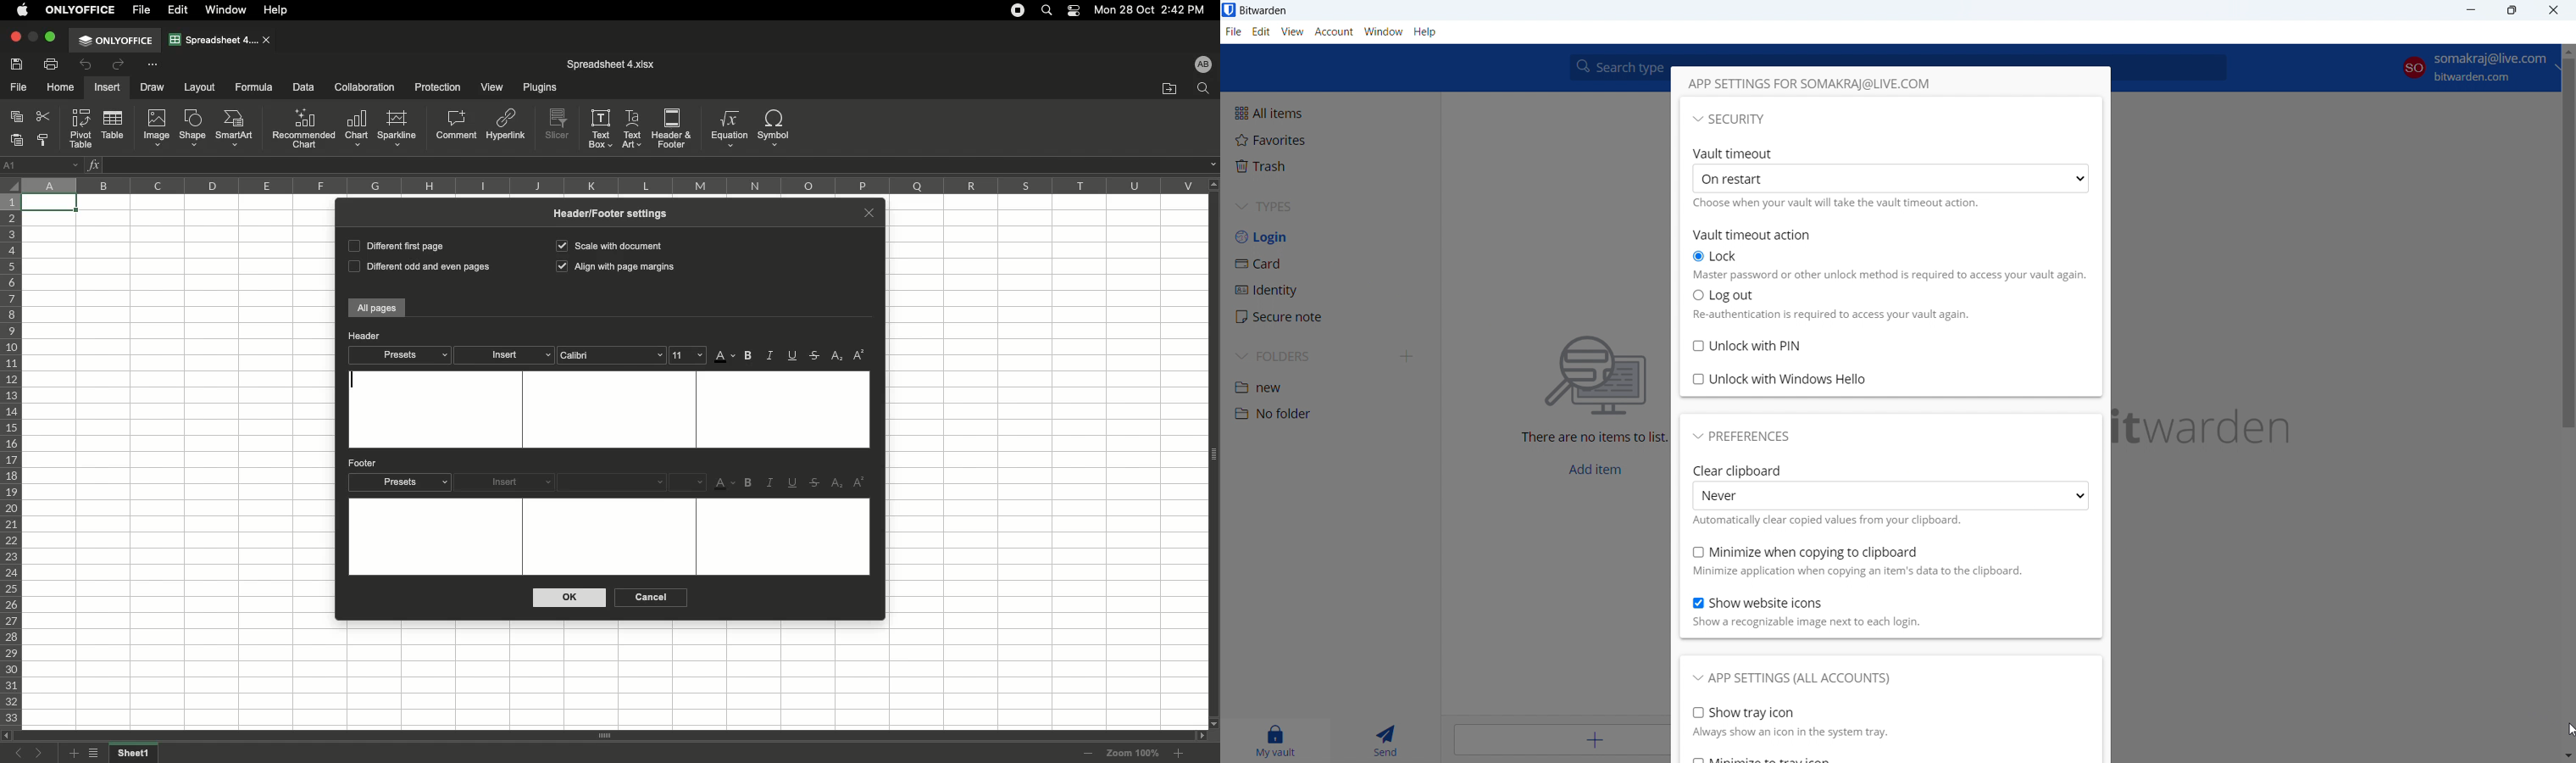 The image size is (2576, 784). What do you see at coordinates (617, 268) in the screenshot?
I see `Align with page margins` at bounding box center [617, 268].